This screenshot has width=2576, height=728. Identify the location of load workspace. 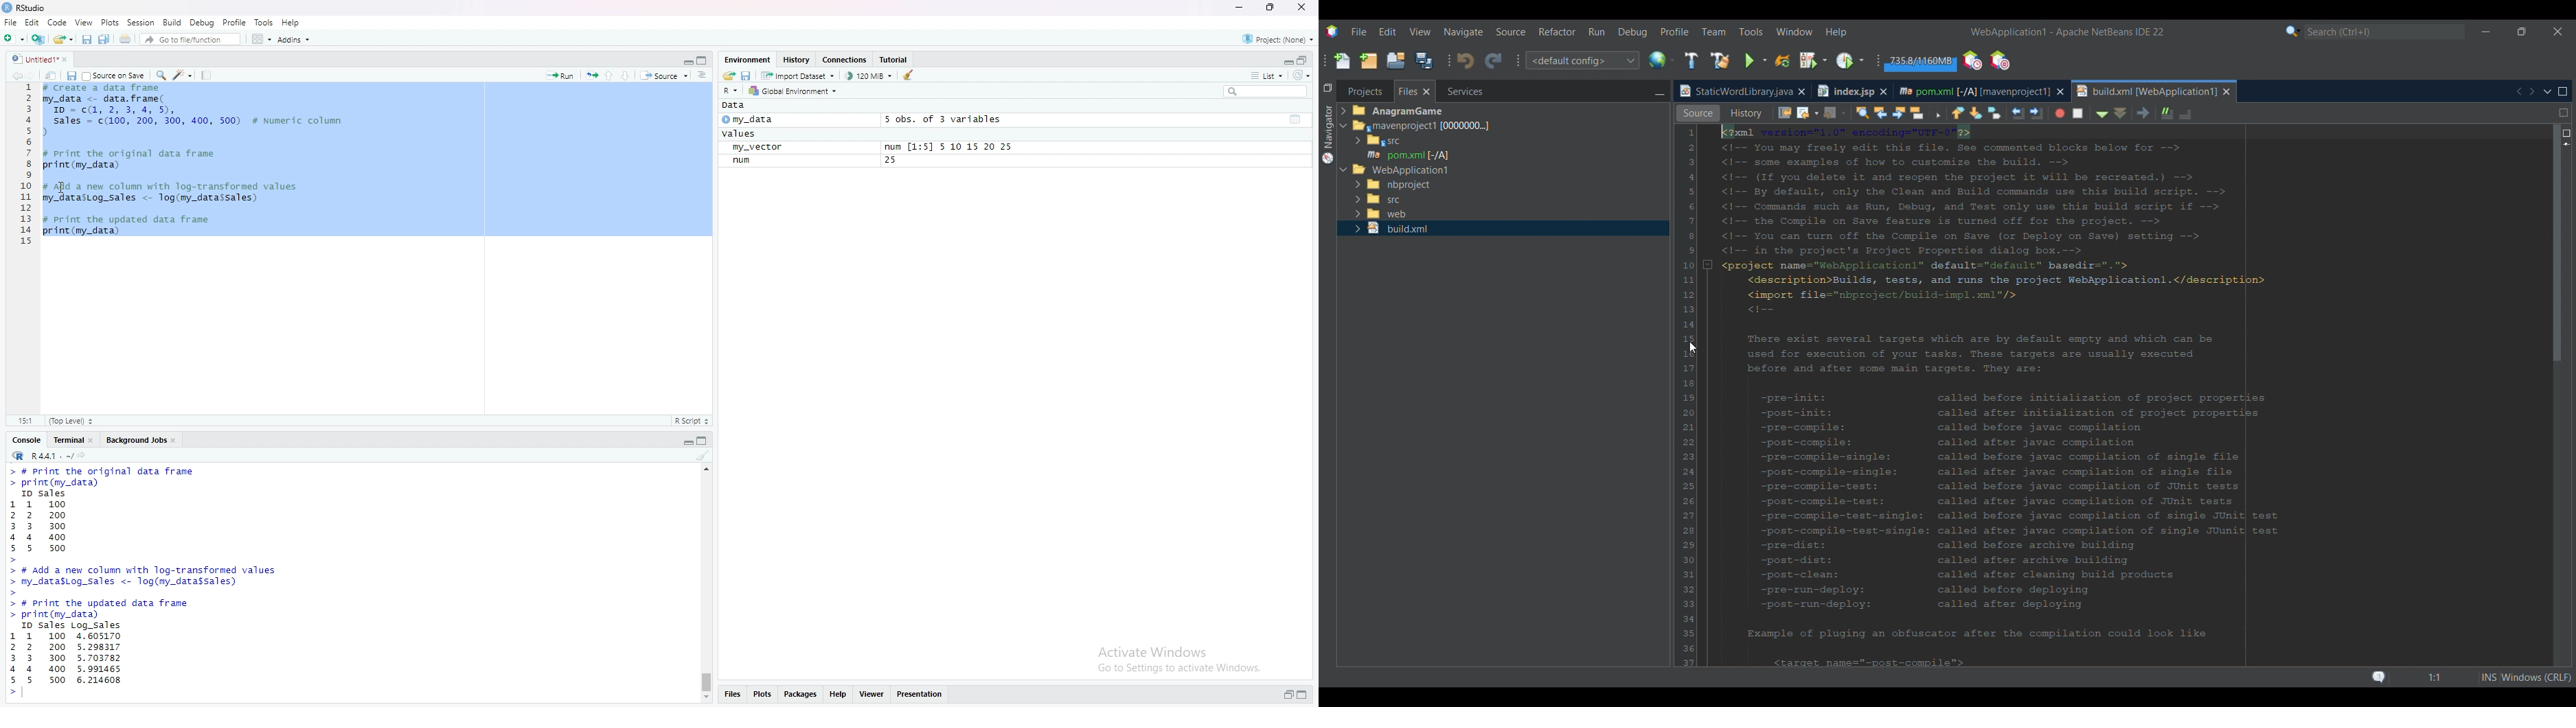
(727, 76).